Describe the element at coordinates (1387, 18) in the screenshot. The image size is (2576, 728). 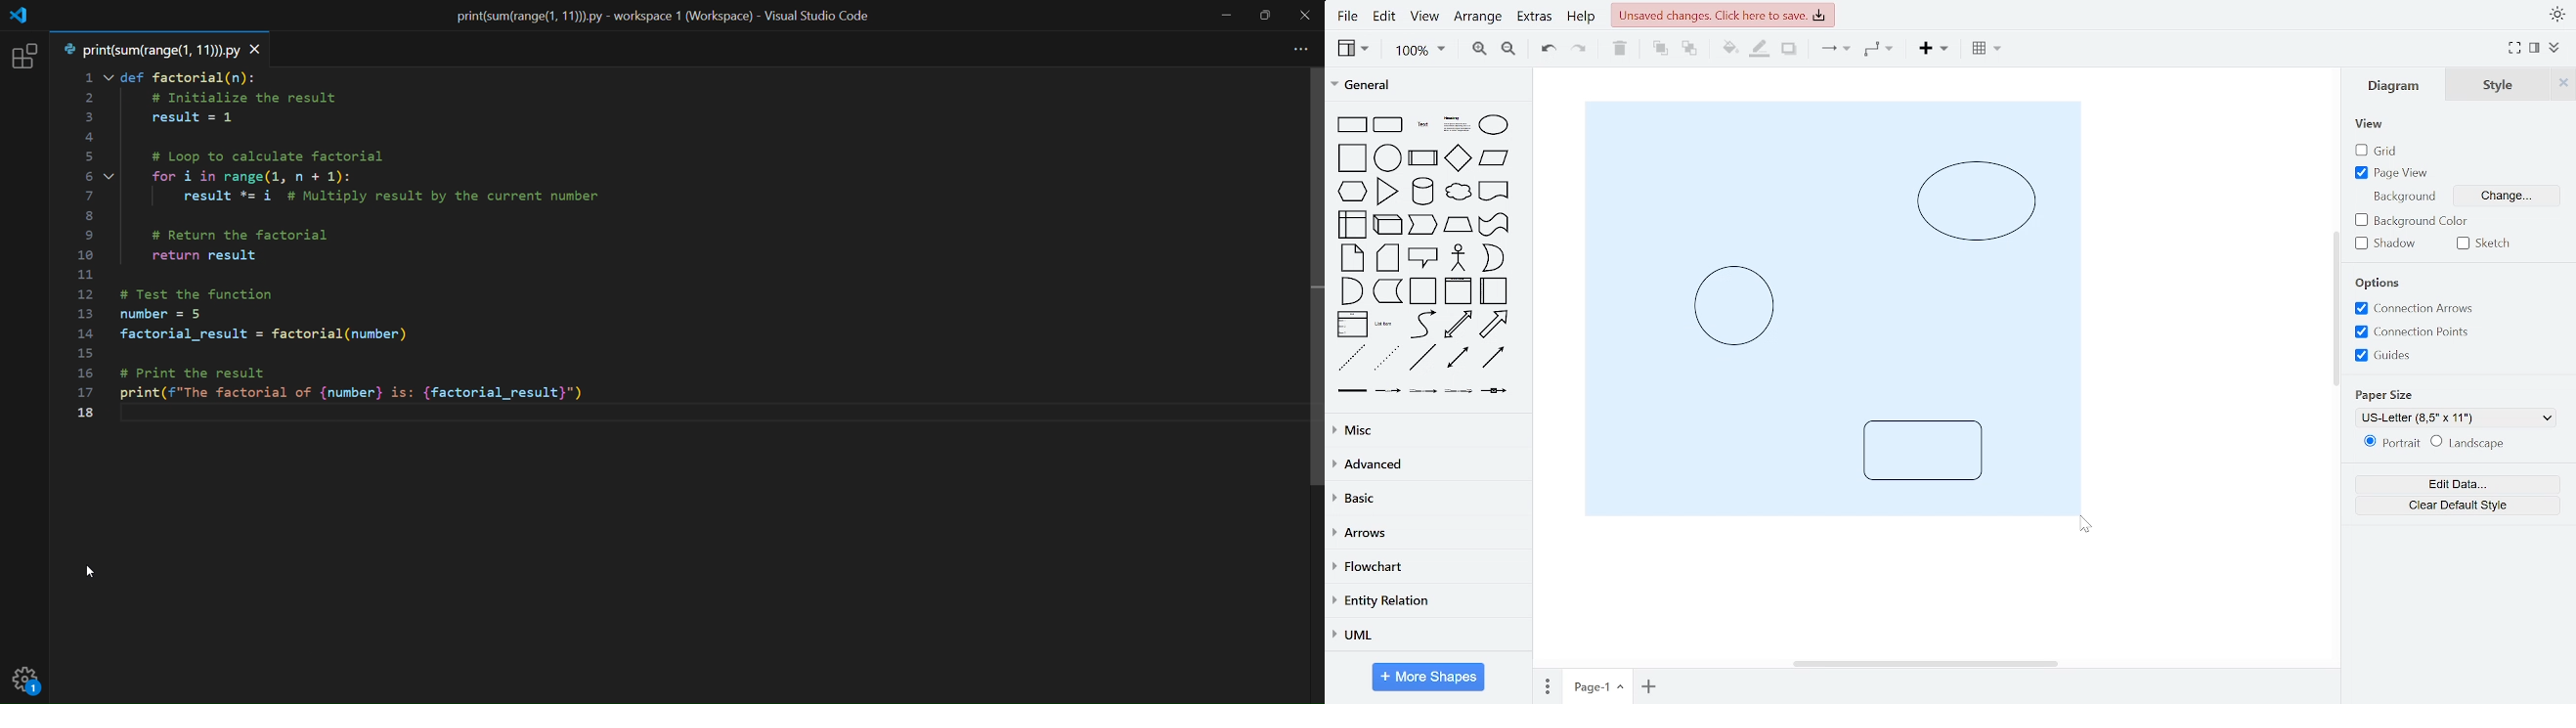
I see `edit` at that location.